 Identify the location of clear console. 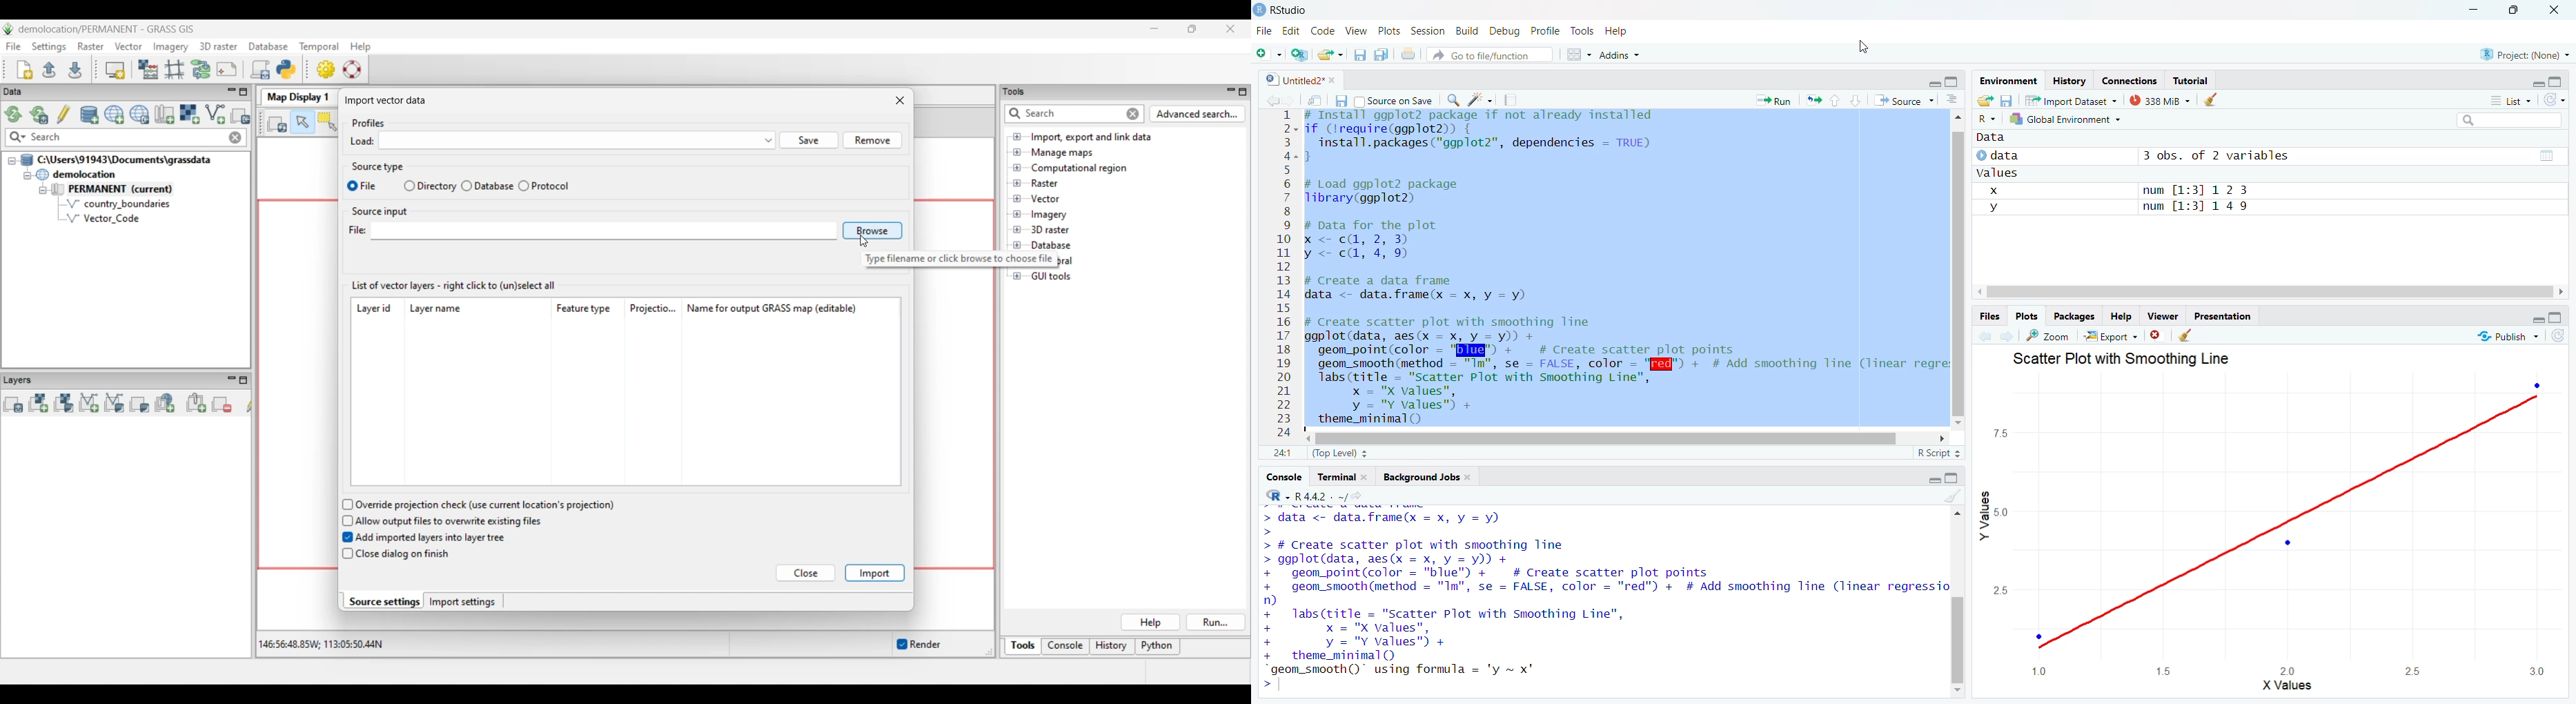
(1951, 497).